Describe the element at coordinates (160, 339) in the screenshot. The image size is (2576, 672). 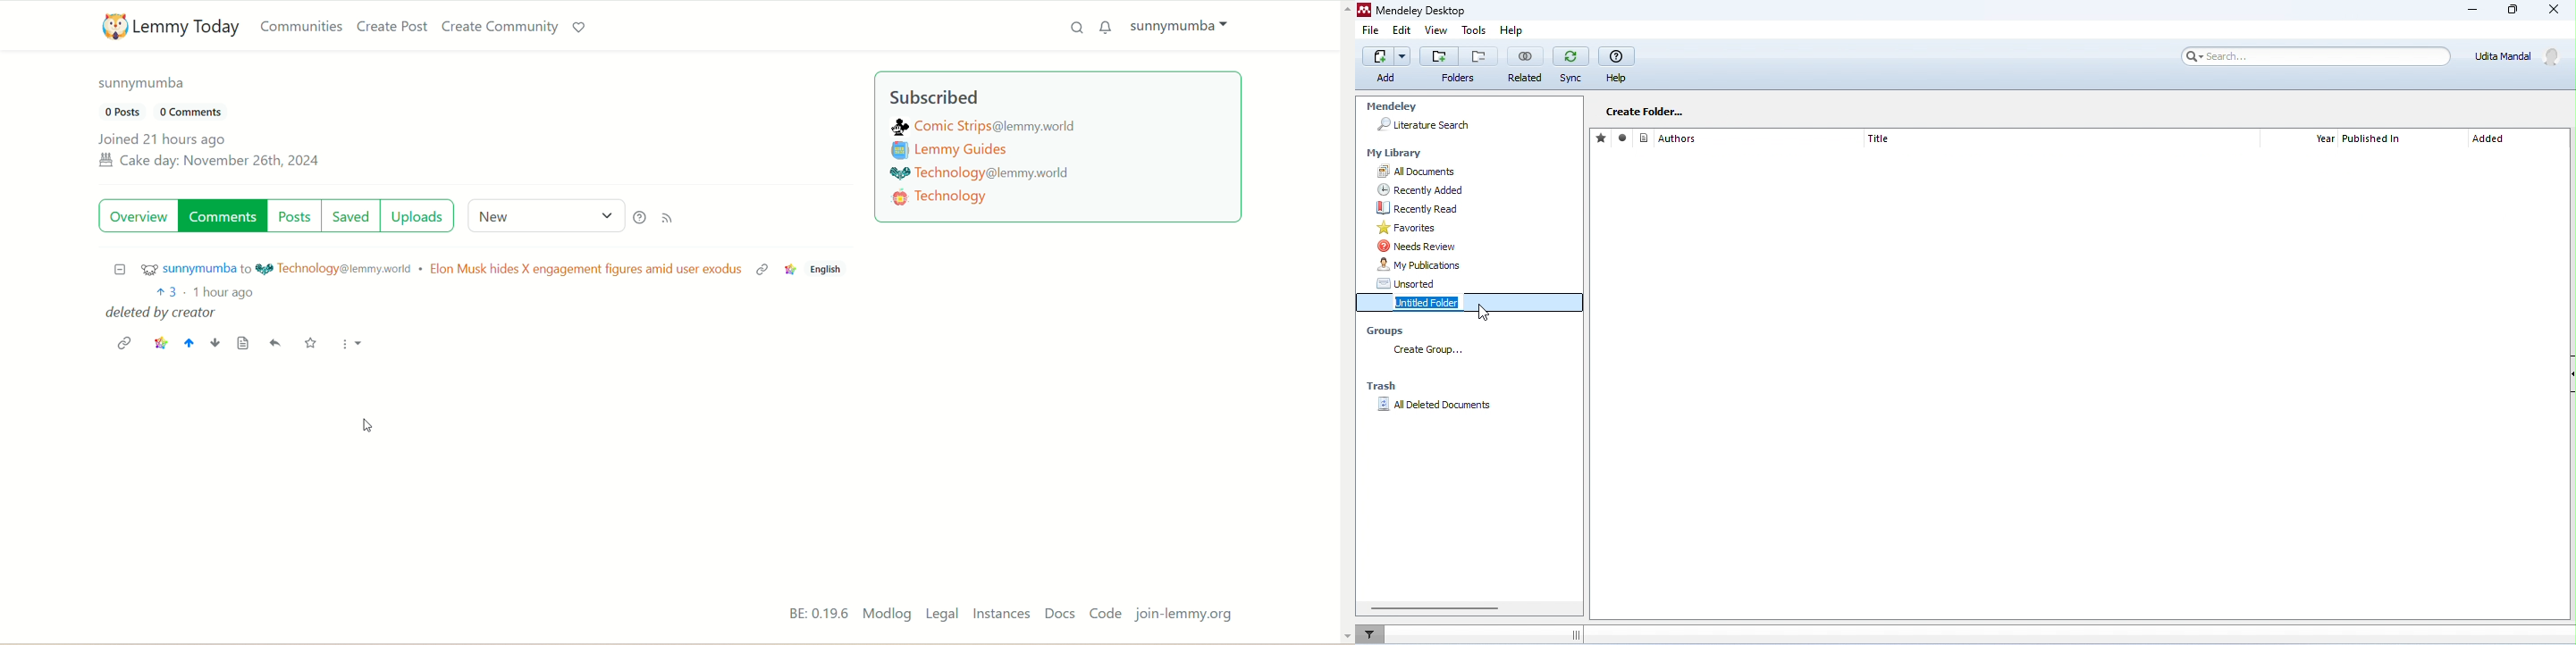
I see `context` at that location.